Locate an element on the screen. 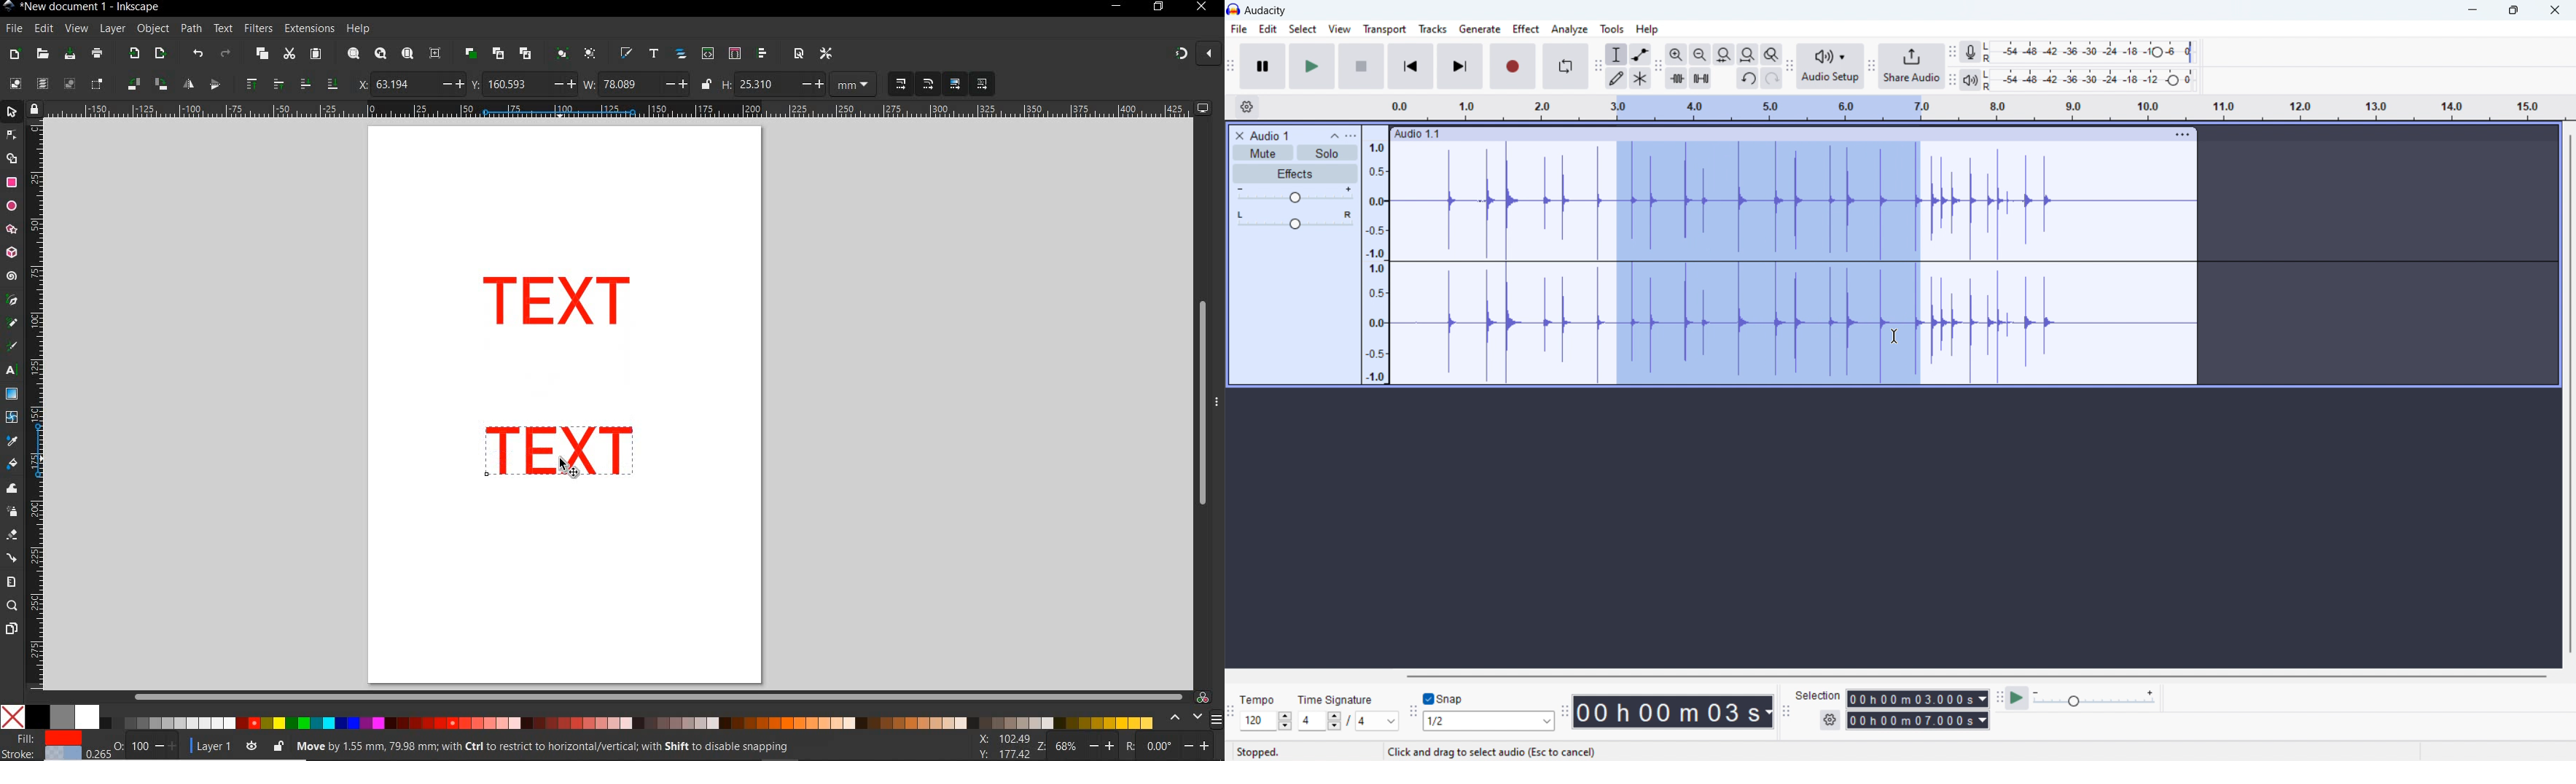  zoom center page is located at coordinates (438, 52).